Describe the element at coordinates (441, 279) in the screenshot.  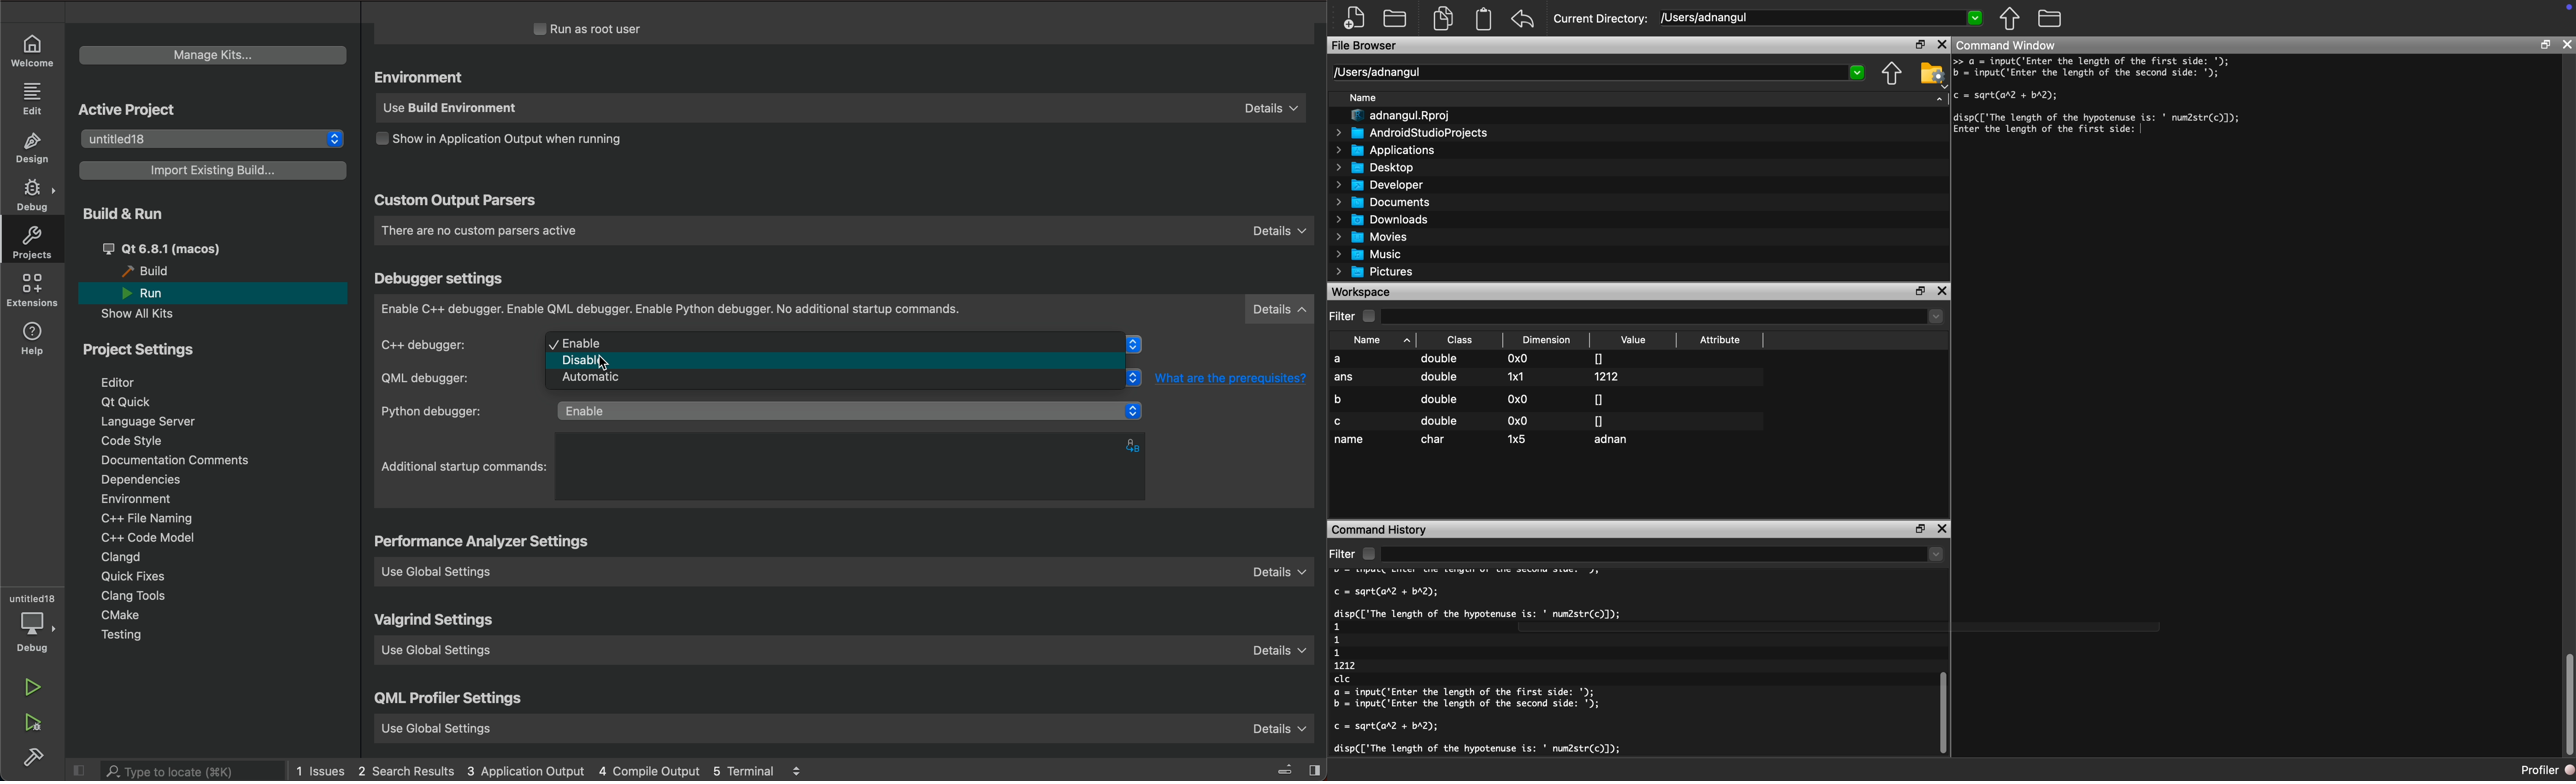
I see `debugger settings` at that location.